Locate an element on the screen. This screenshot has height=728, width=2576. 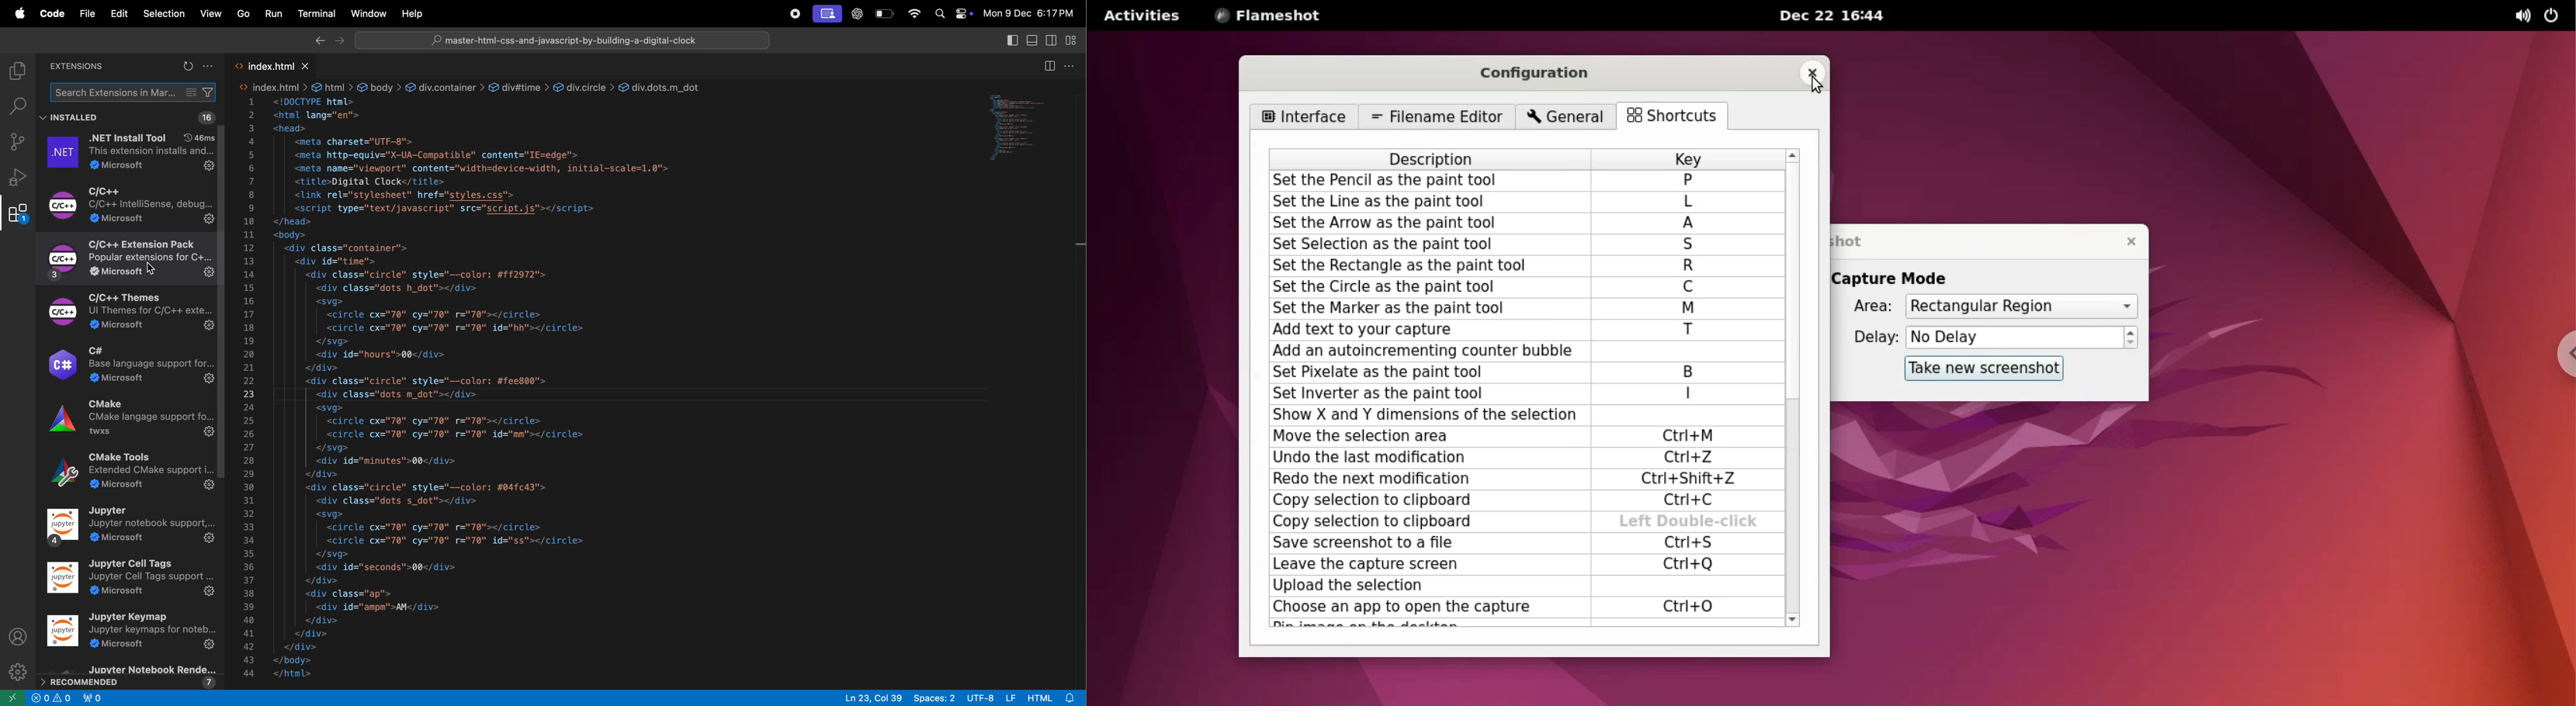
reccomended is located at coordinates (129, 676).